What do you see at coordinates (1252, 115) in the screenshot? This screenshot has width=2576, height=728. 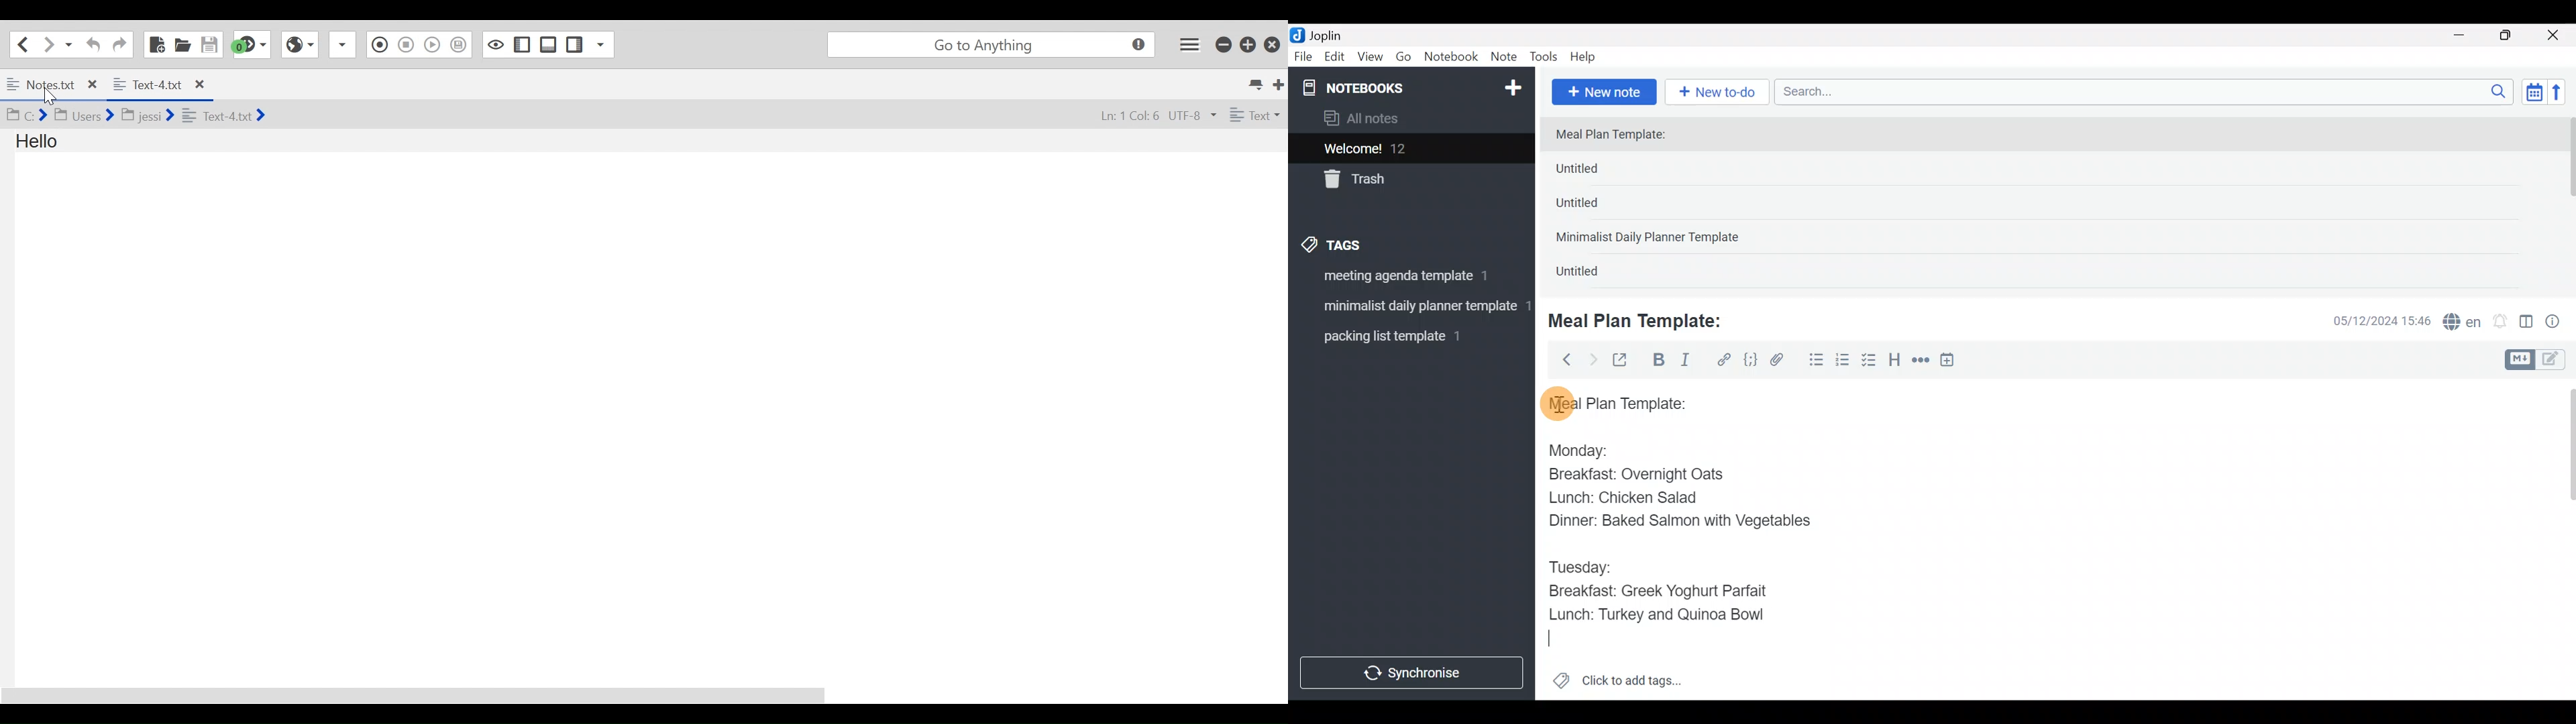 I see `text` at bounding box center [1252, 115].